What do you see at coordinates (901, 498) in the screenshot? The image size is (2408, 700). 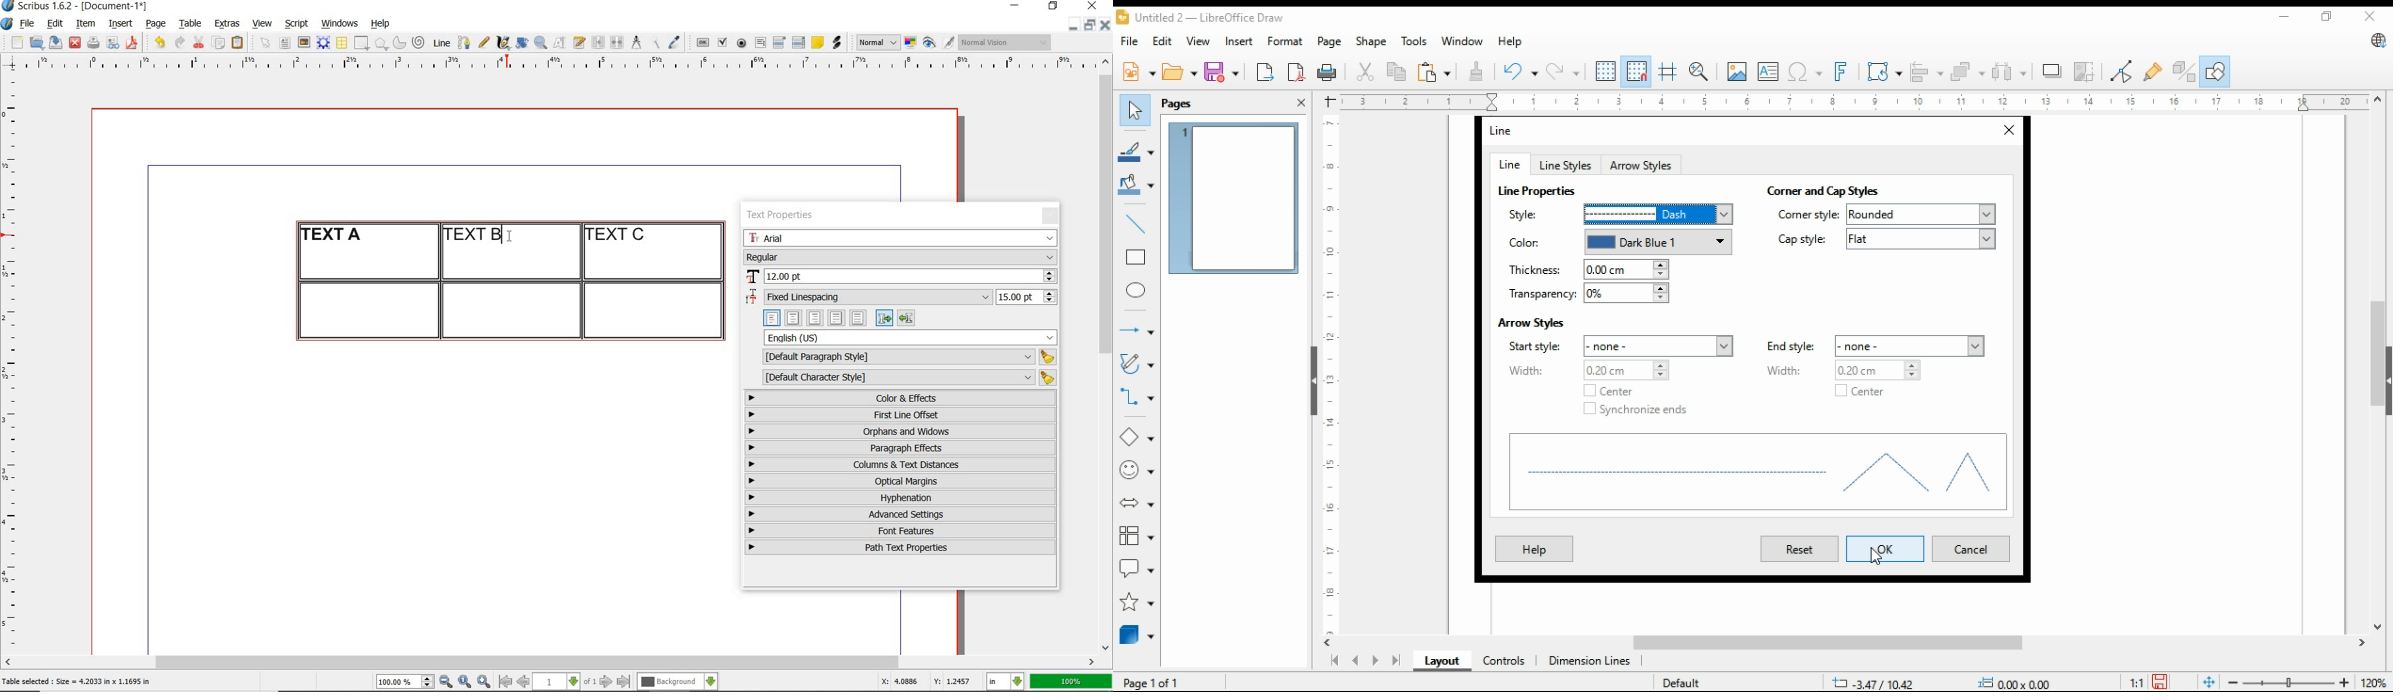 I see `hyphenation` at bounding box center [901, 498].